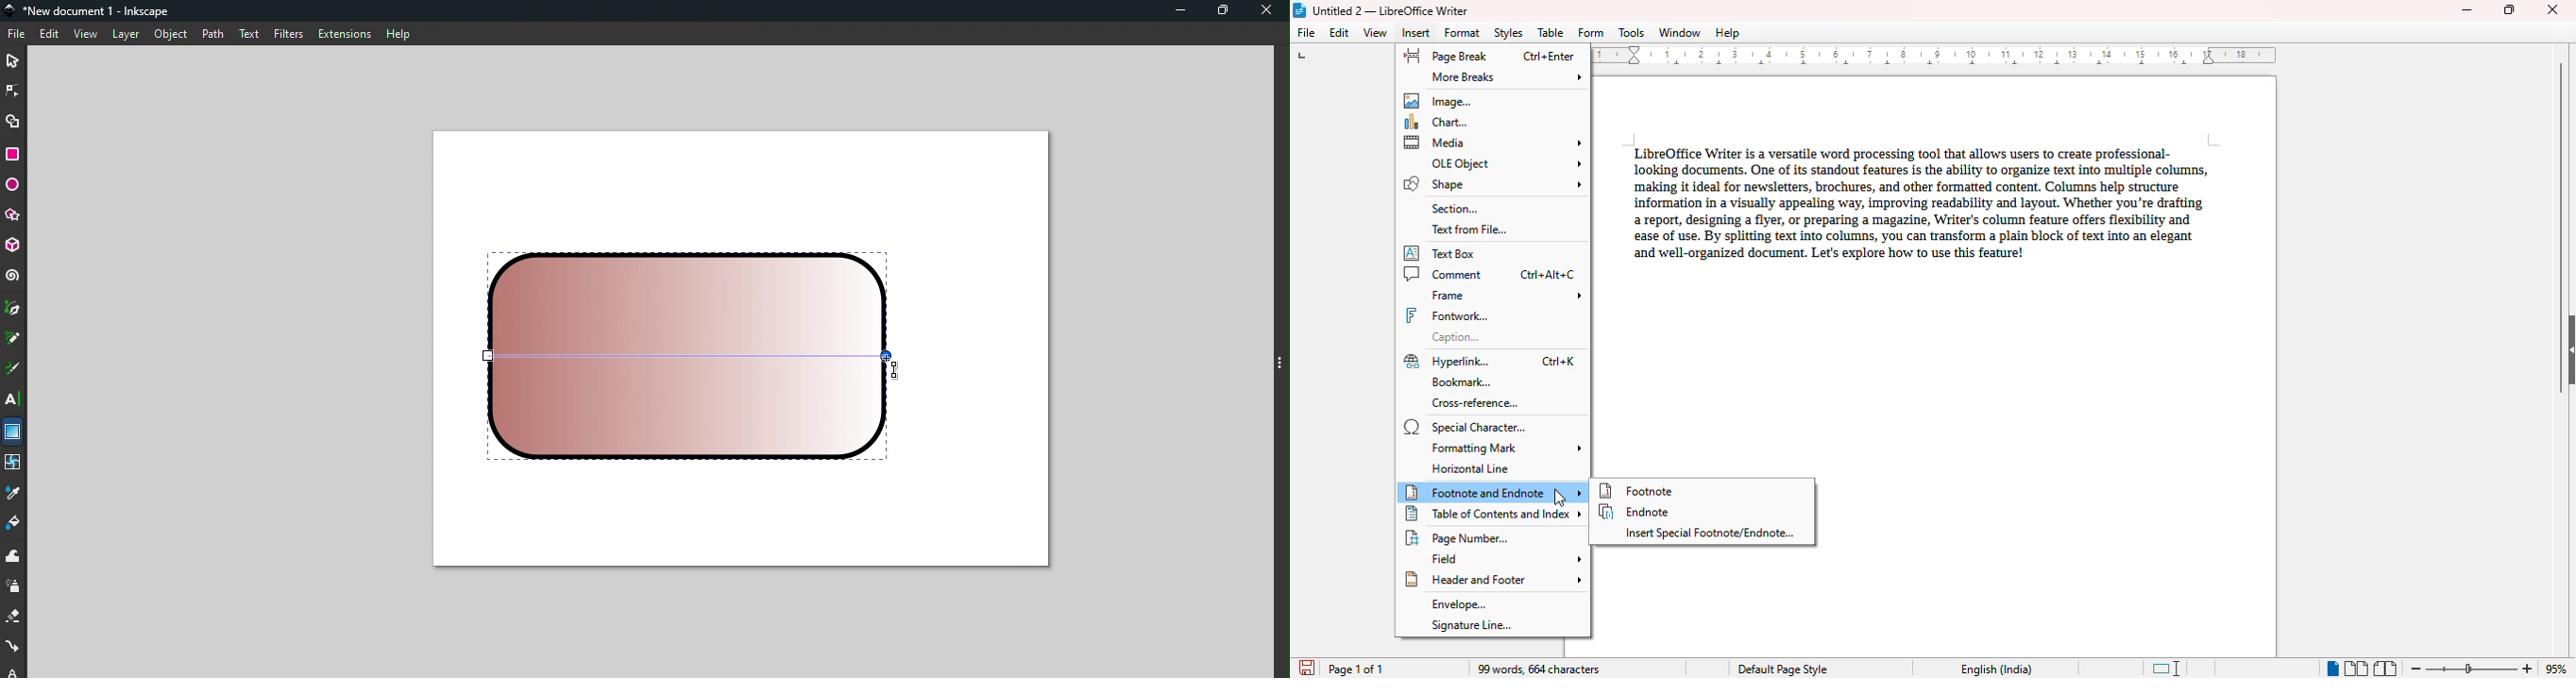  I want to click on Shape builder tool, so click(13, 120).